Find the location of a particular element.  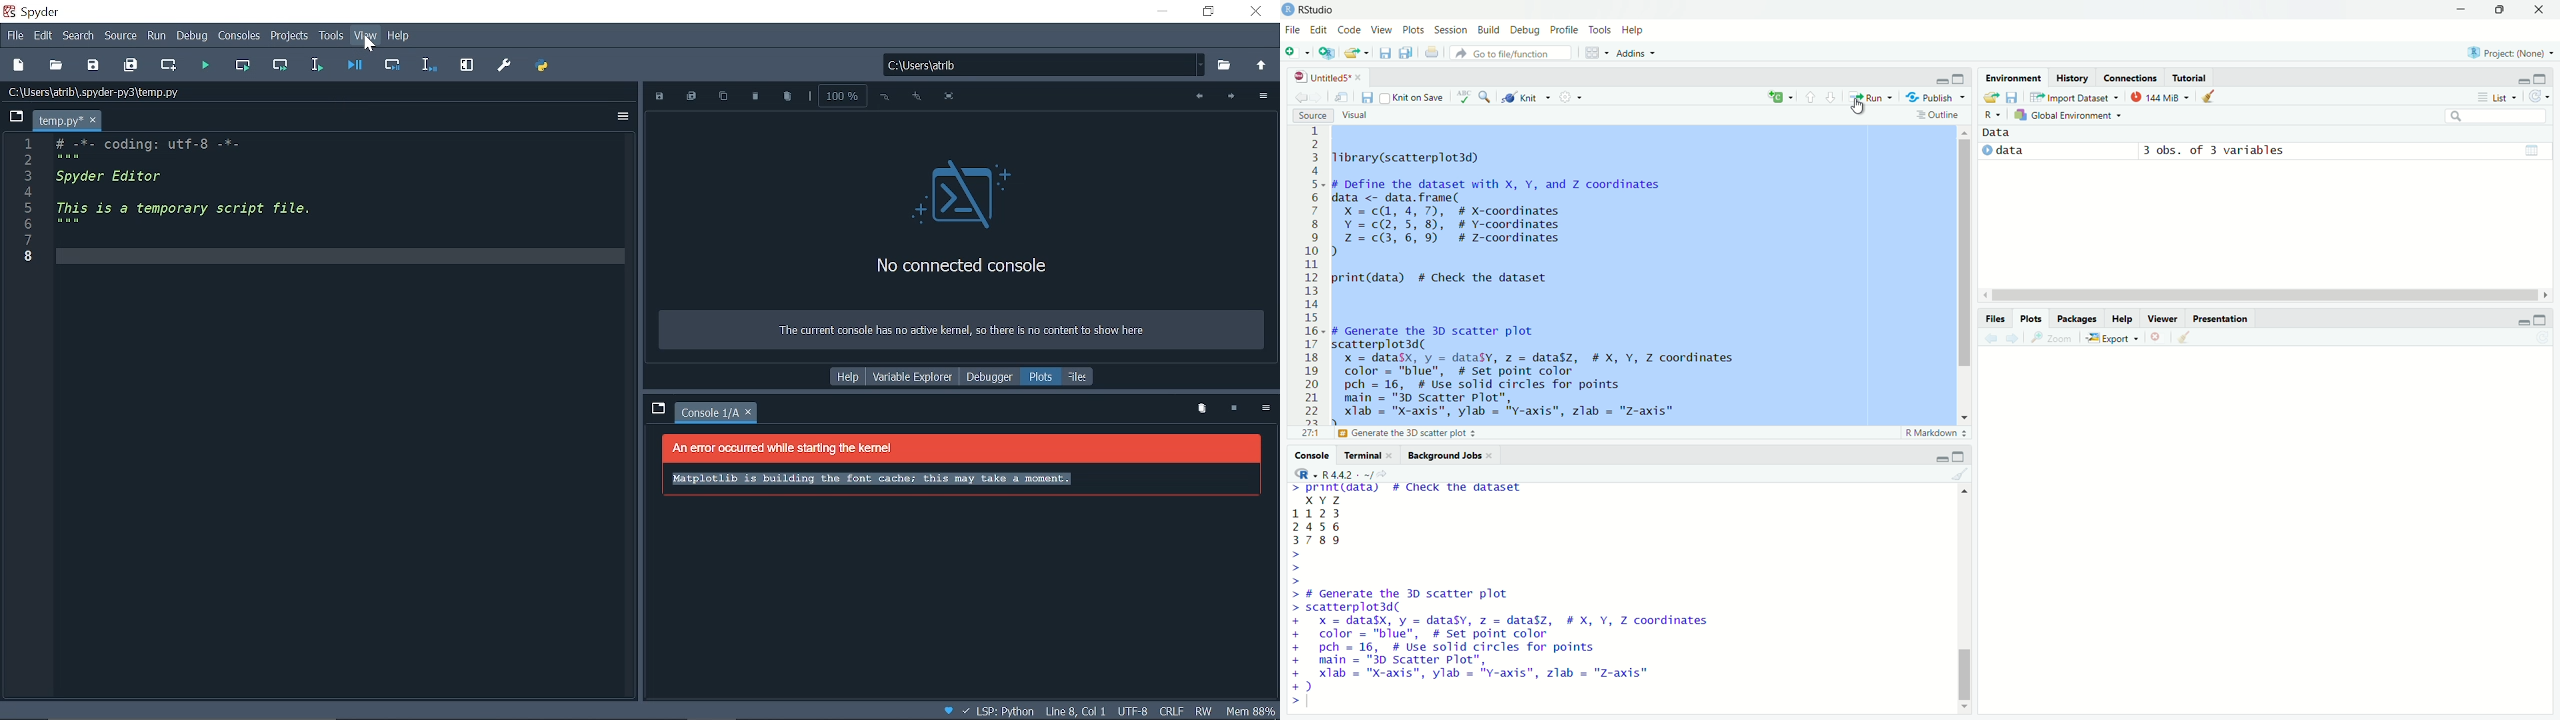

move right is located at coordinates (2548, 293).